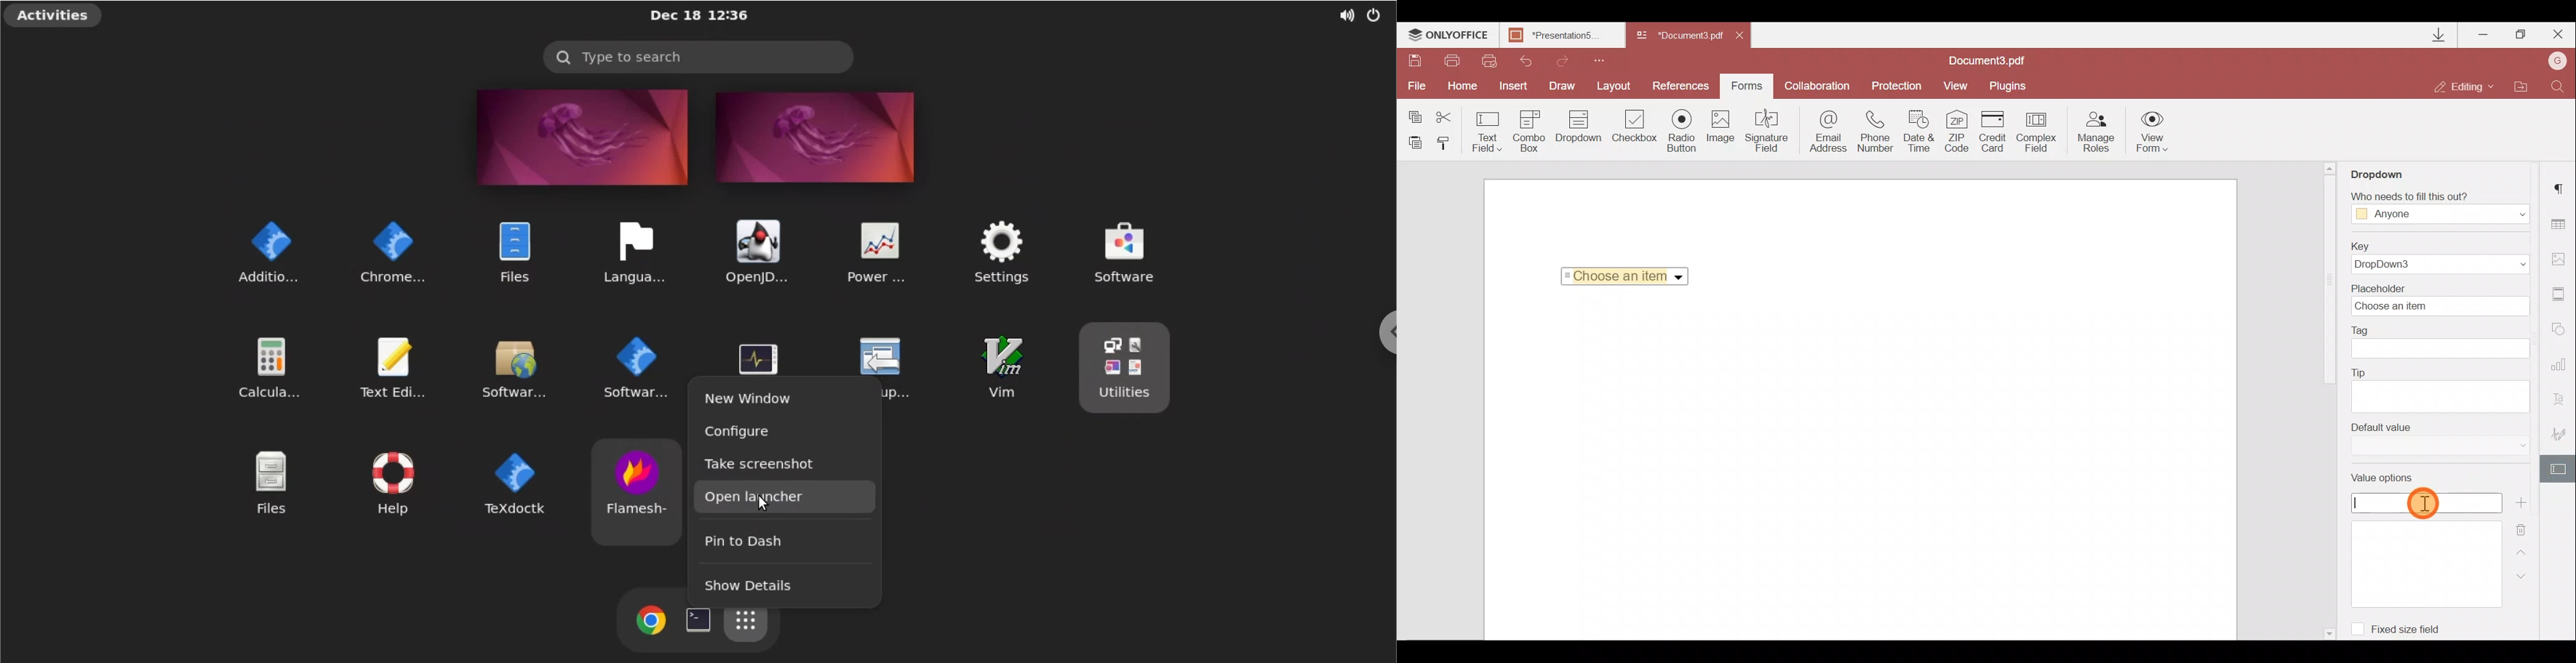  Describe the element at coordinates (1678, 36) in the screenshot. I see `Document name` at that location.